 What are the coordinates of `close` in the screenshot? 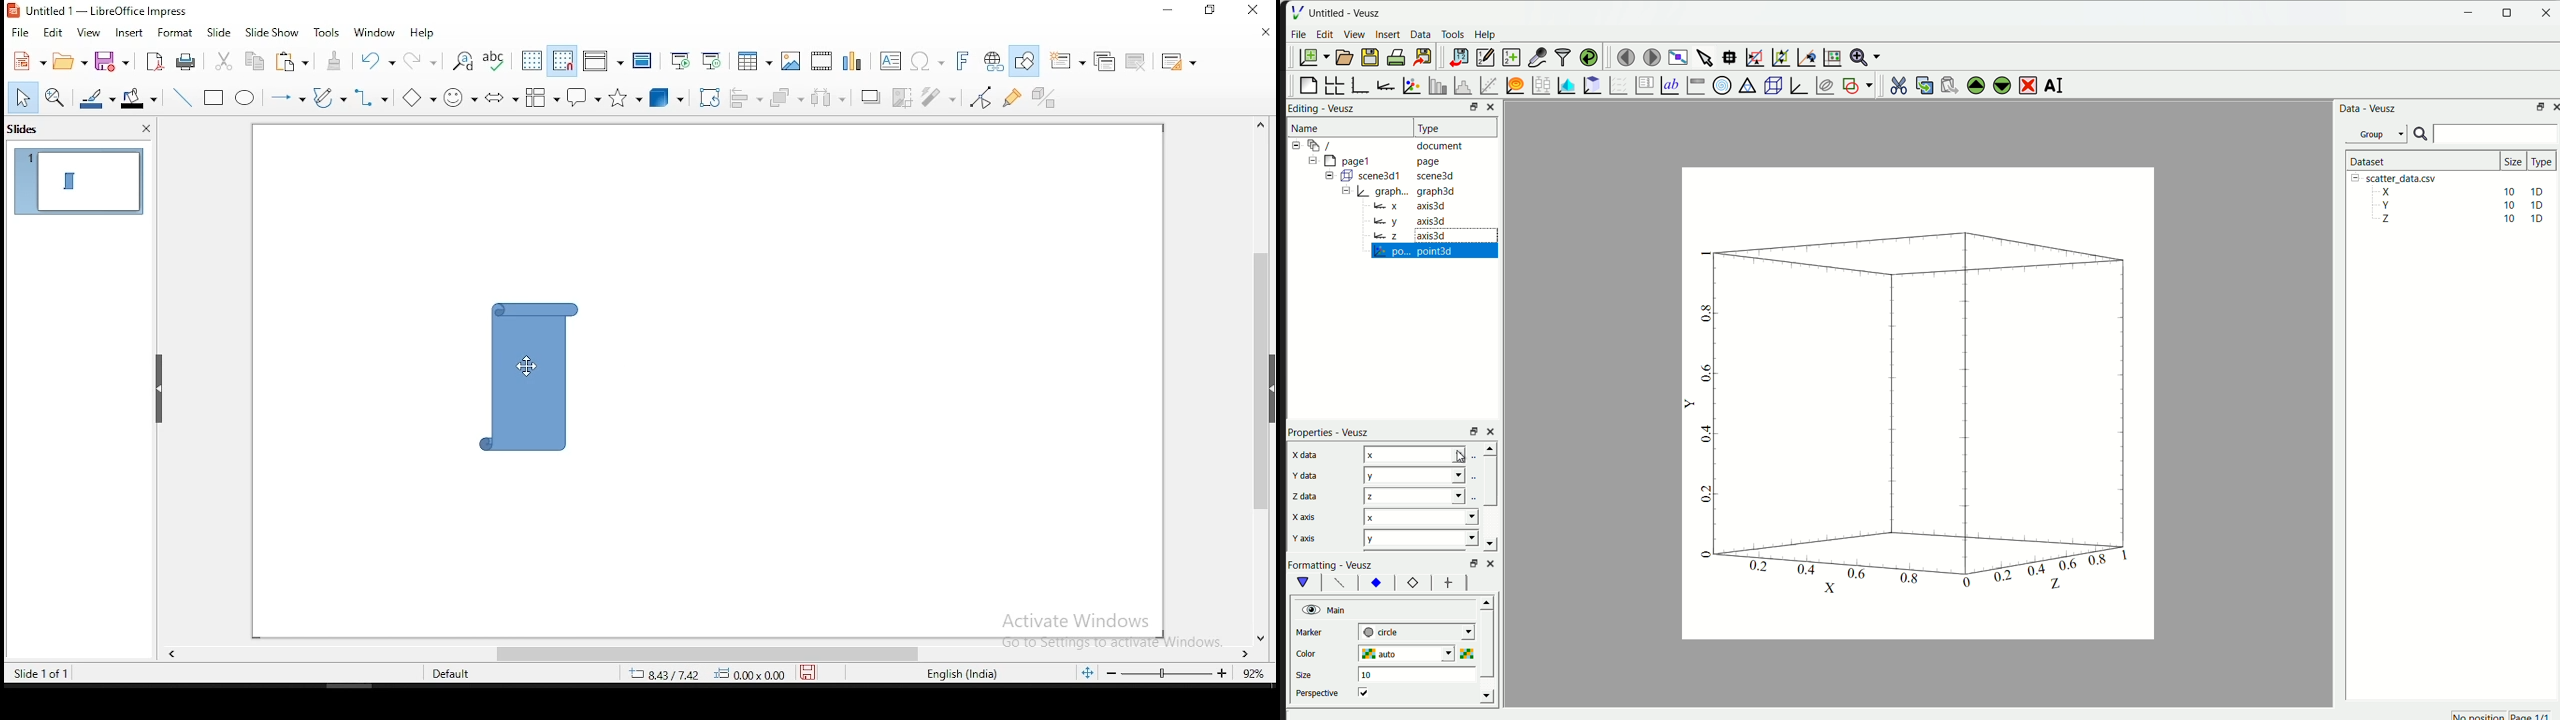 It's located at (2553, 106).